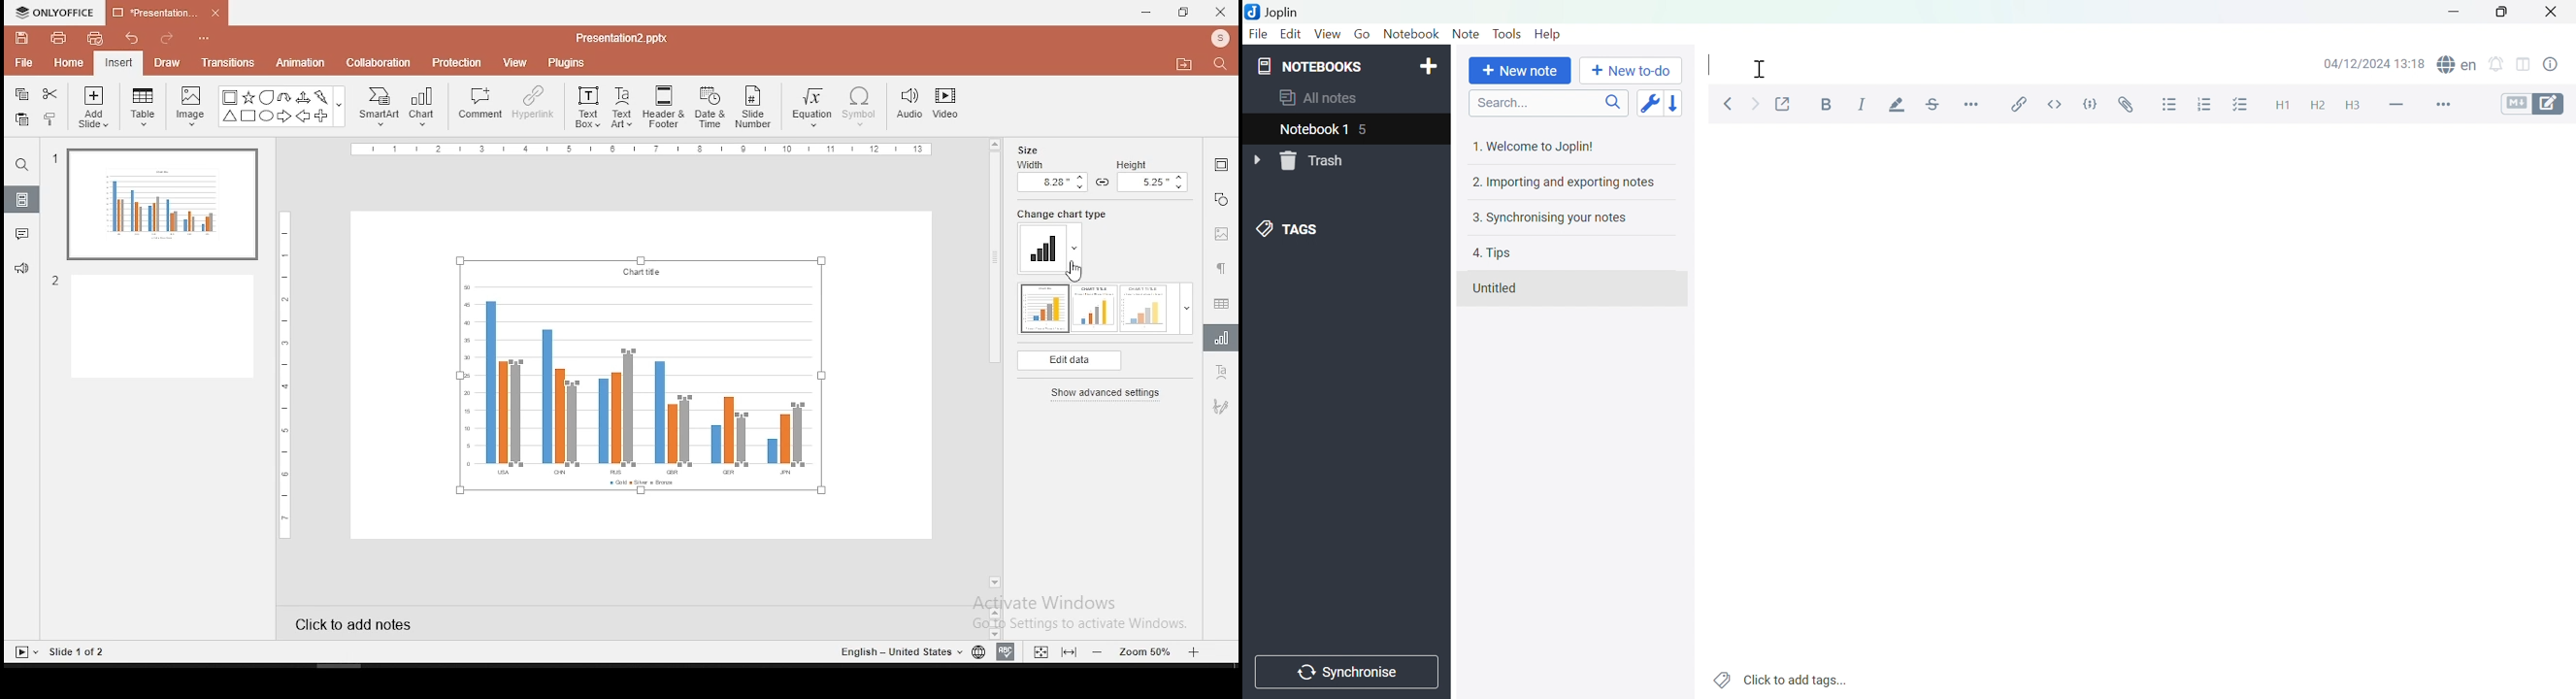 This screenshot has width=2576, height=700. What do you see at coordinates (1221, 13) in the screenshot?
I see `close window` at bounding box center [1221, 13].